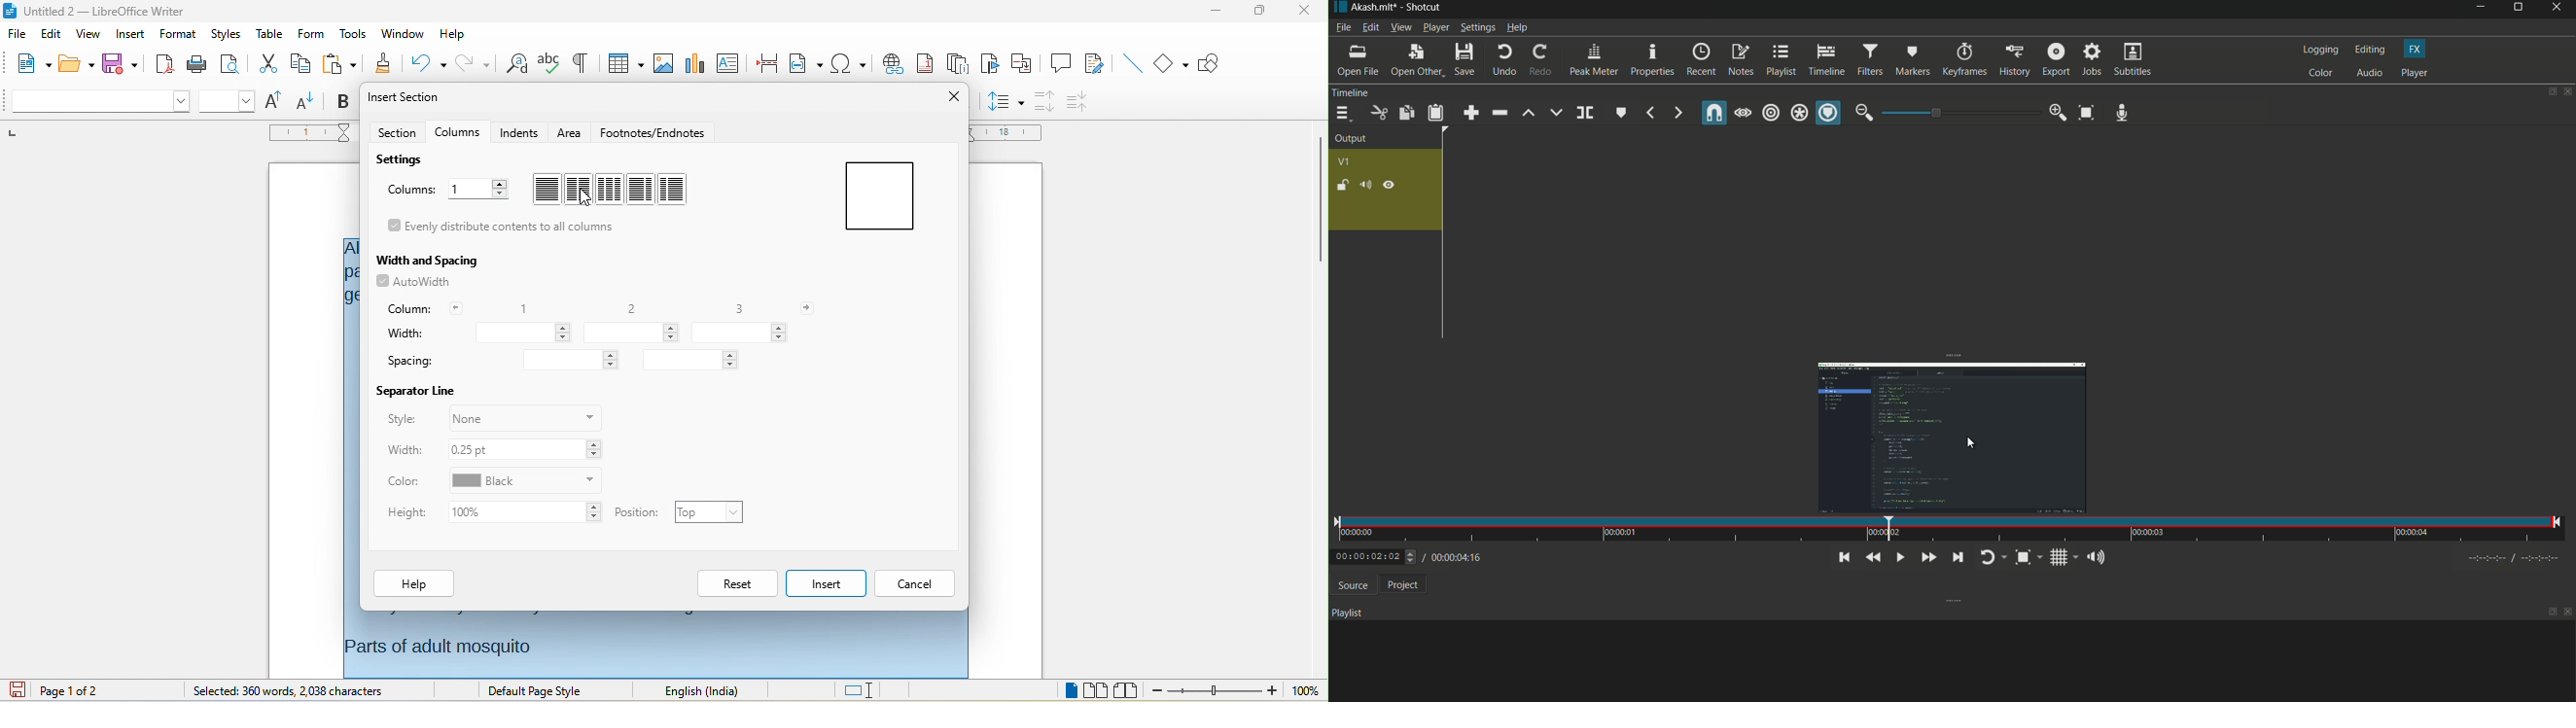  I want to click on close, so click(1303, 12).